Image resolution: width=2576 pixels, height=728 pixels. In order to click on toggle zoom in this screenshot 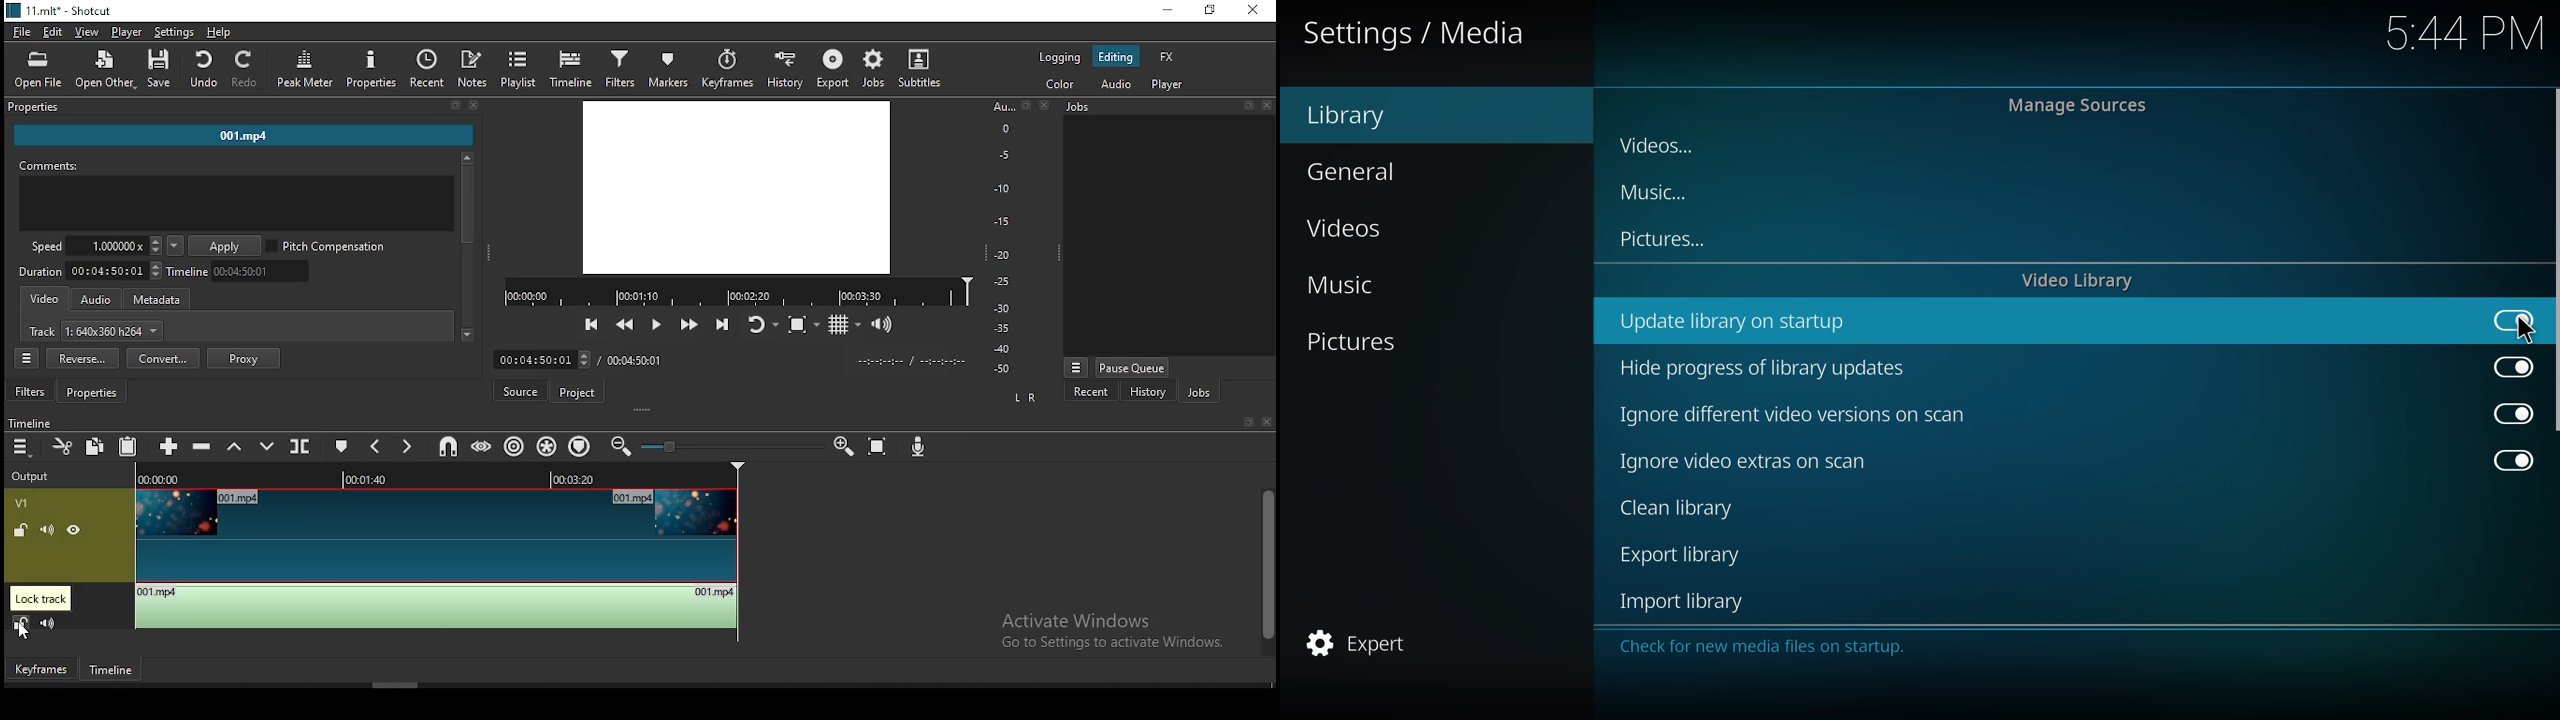, I will do `click(805, 322)`.